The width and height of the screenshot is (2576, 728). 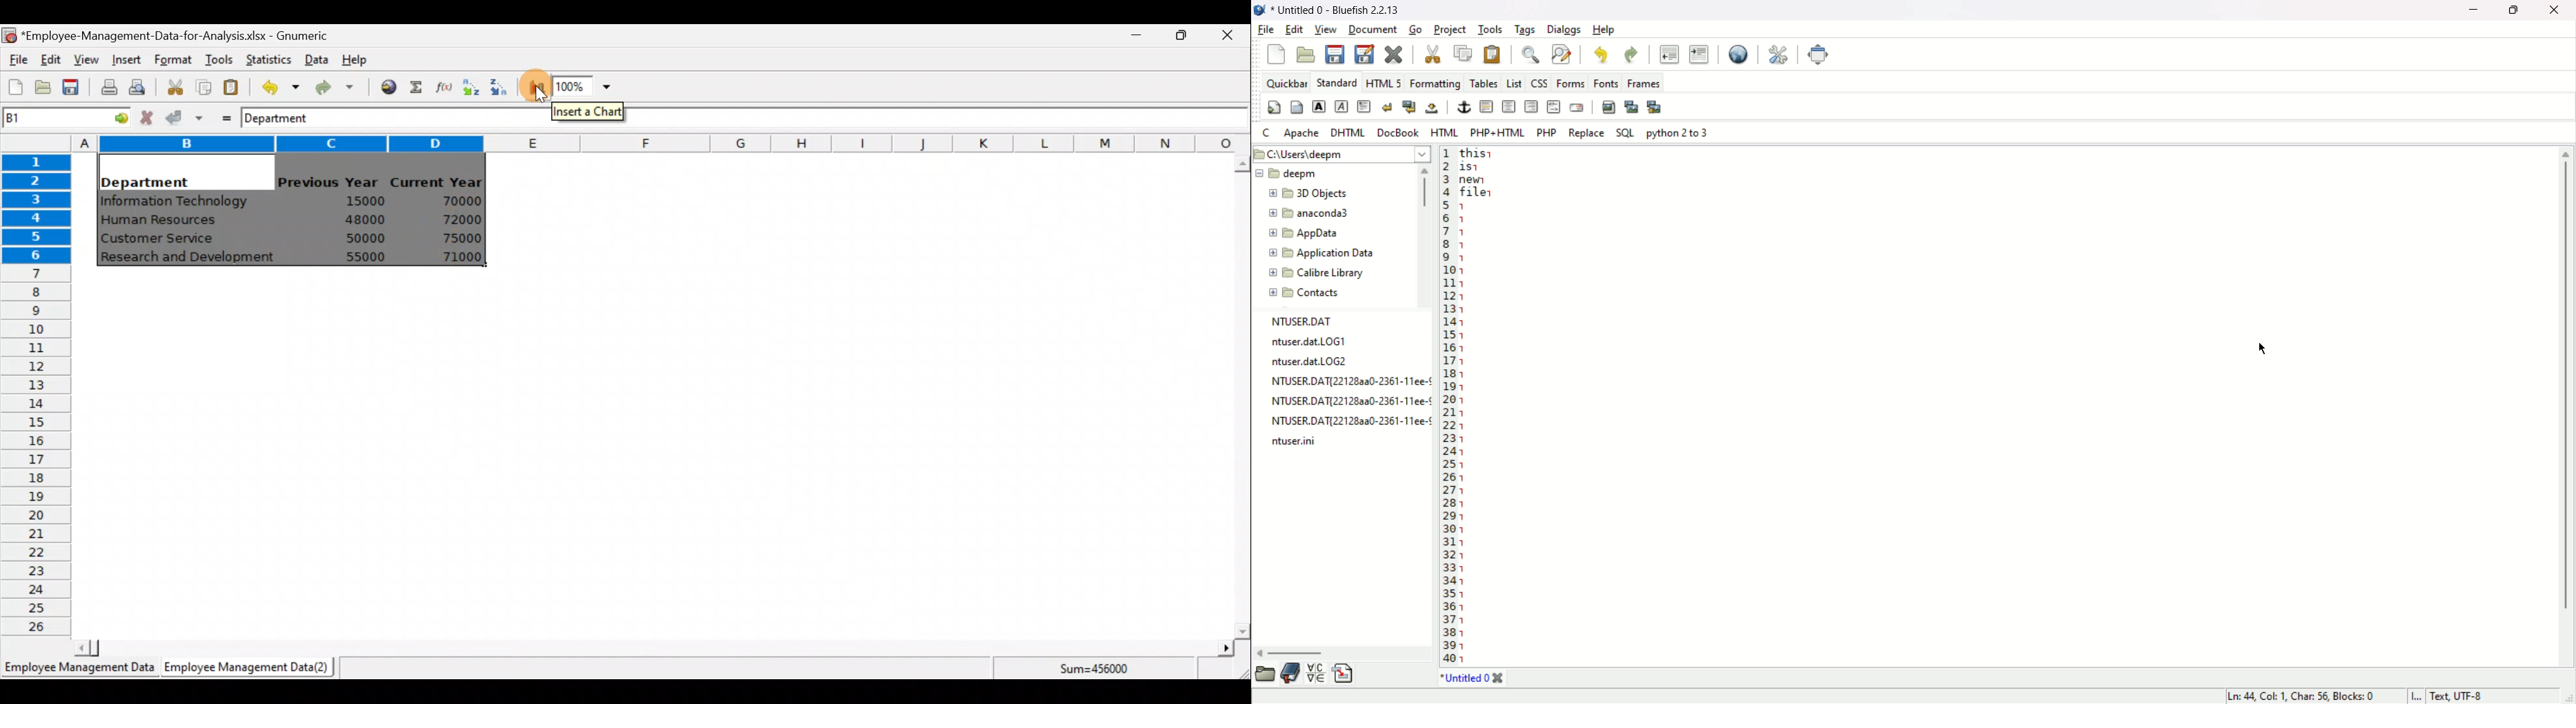 What do you see at coordinates (1291, 672) in the screenshot?
I see `bookmarks` at bounding box center [1291, 672].